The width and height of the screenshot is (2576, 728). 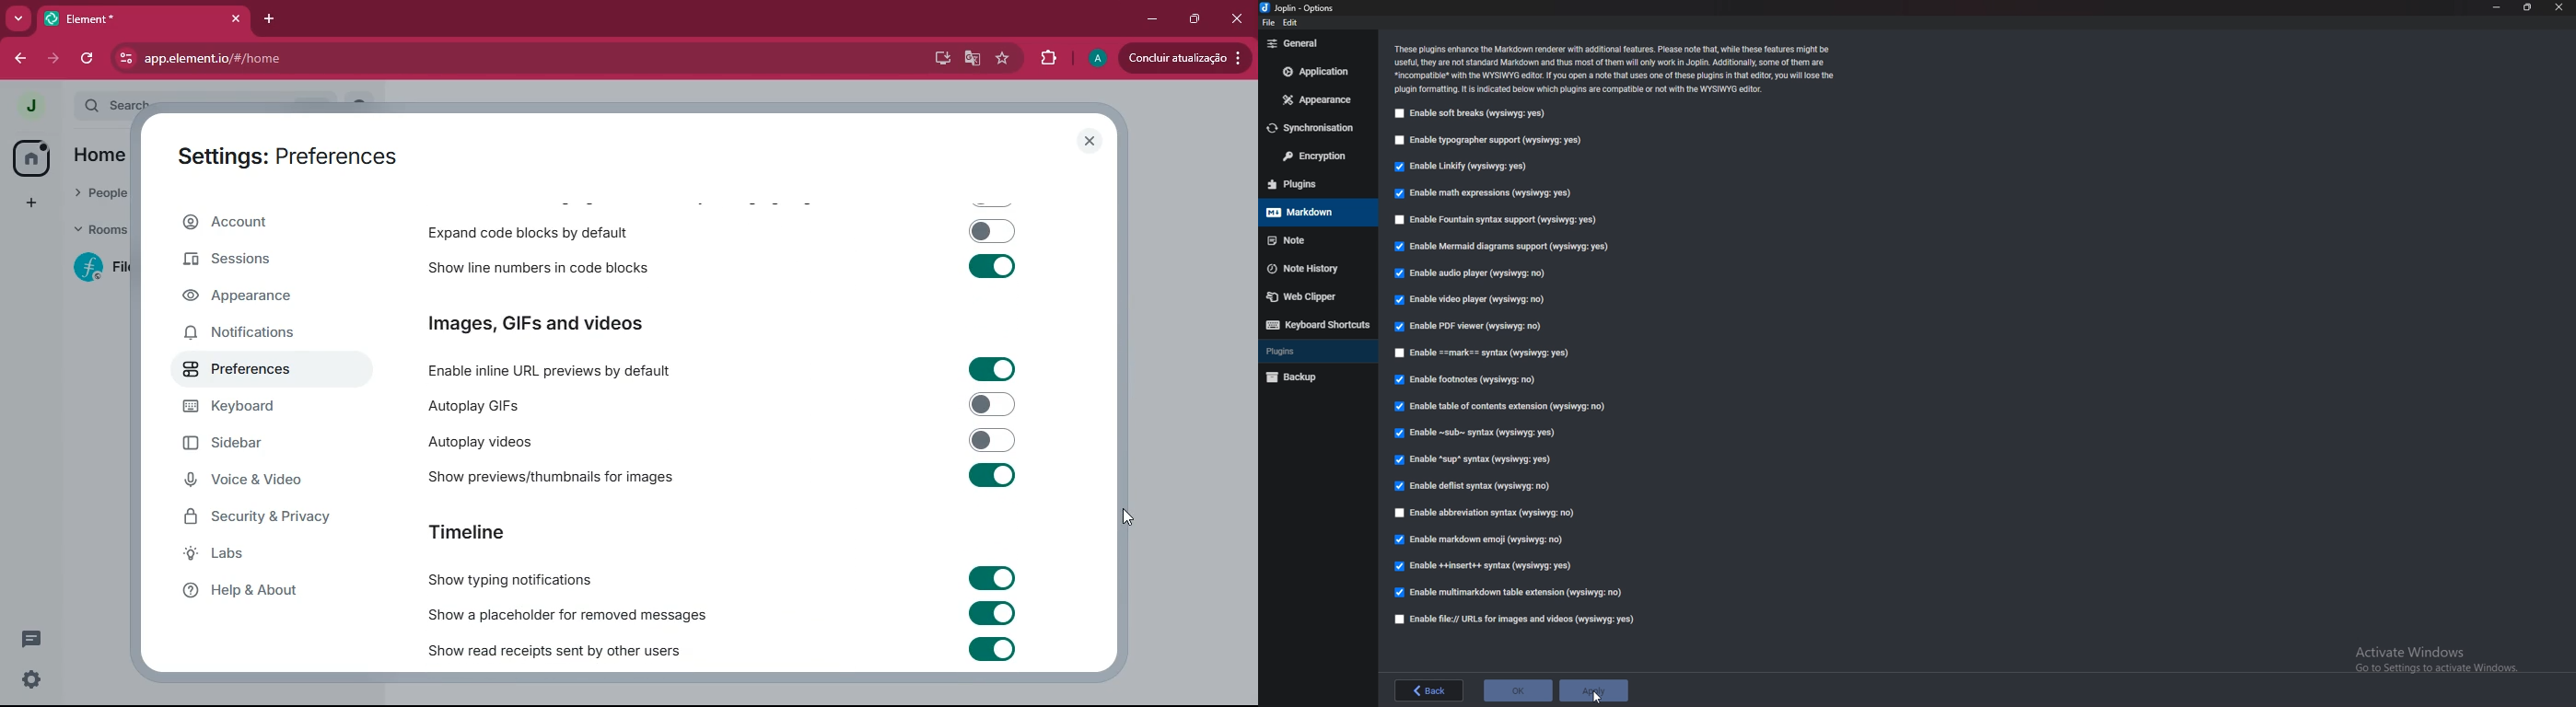 I want to click on cursor, so click(x=1598, y=697).